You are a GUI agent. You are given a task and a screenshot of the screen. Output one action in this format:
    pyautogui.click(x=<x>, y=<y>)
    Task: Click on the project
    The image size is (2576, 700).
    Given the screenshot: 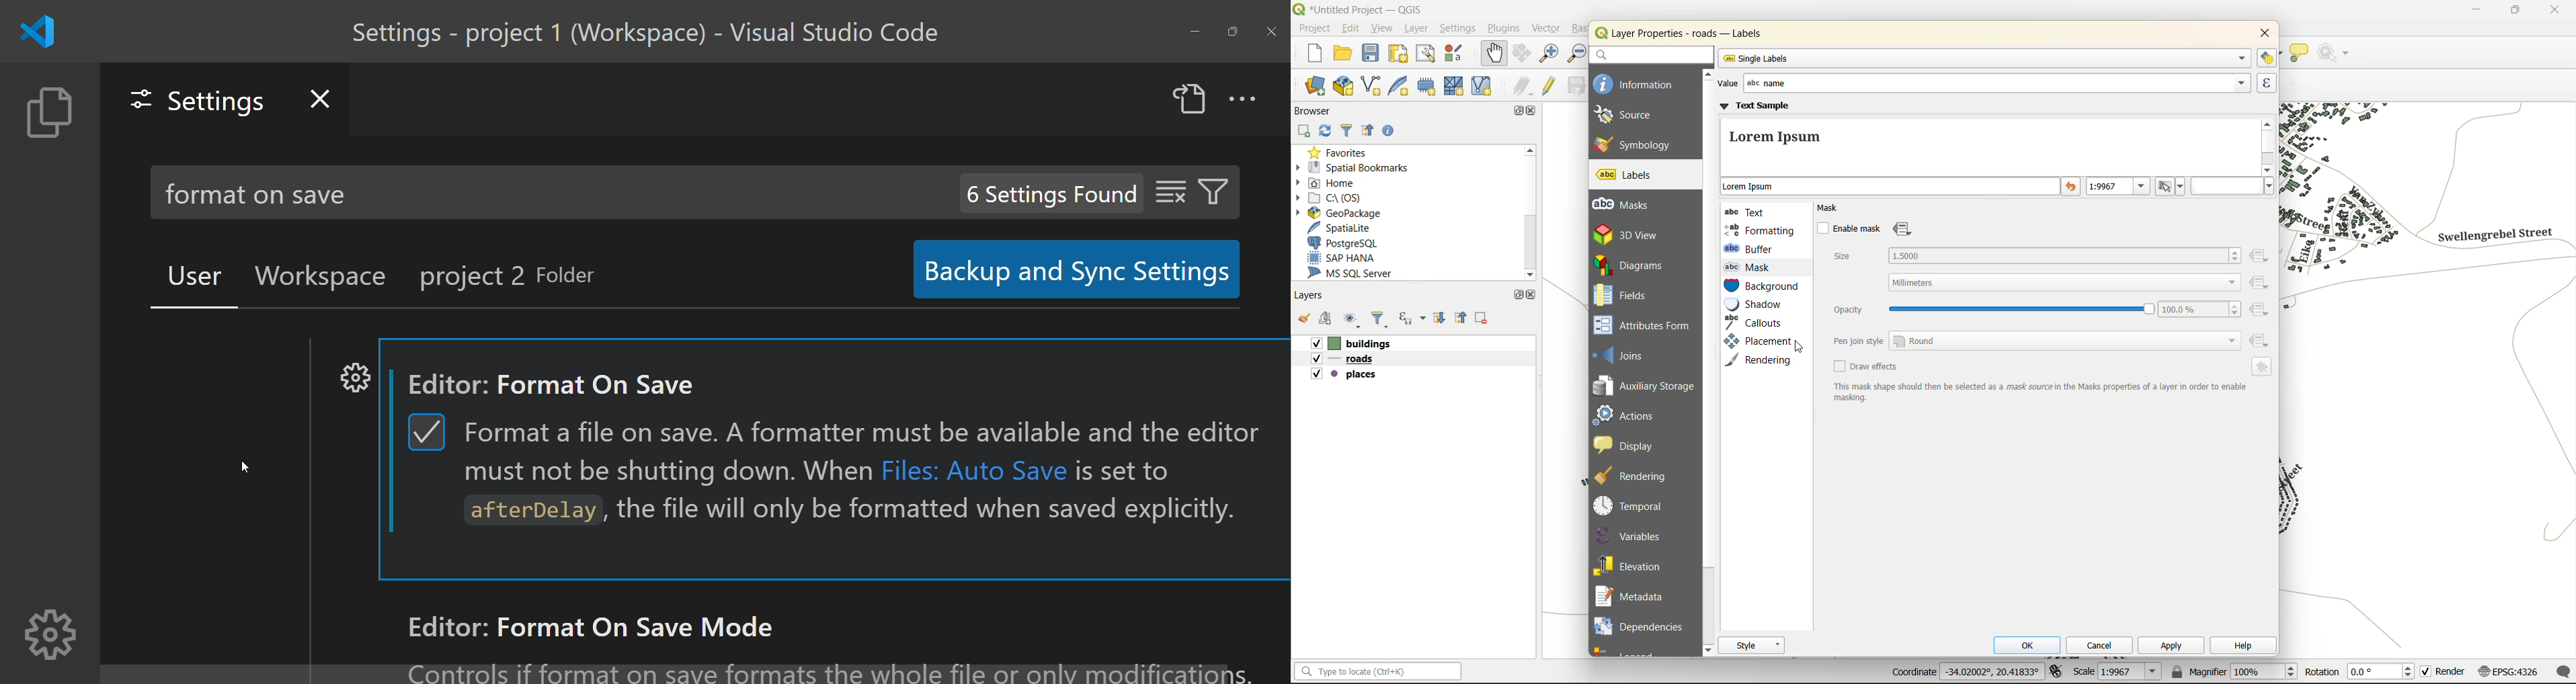 What is the action you would take?
    pyautogui.click(x=1314, y=29)
    